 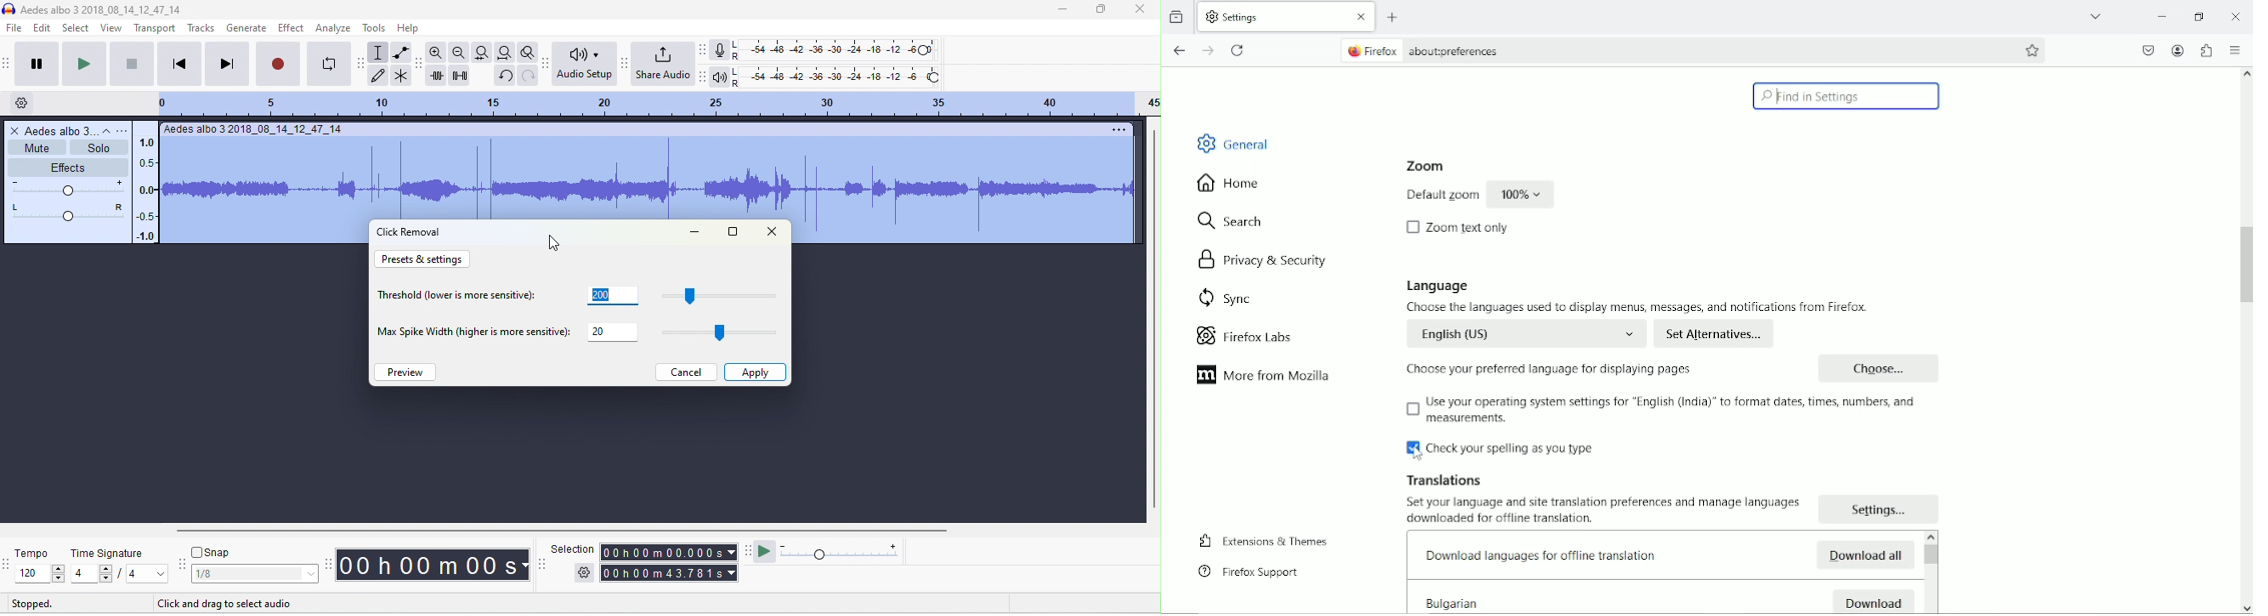 What do you see at coordinates (1236, 220) in the screenshot?
I see `Search` at bounding box center [1236, 220].